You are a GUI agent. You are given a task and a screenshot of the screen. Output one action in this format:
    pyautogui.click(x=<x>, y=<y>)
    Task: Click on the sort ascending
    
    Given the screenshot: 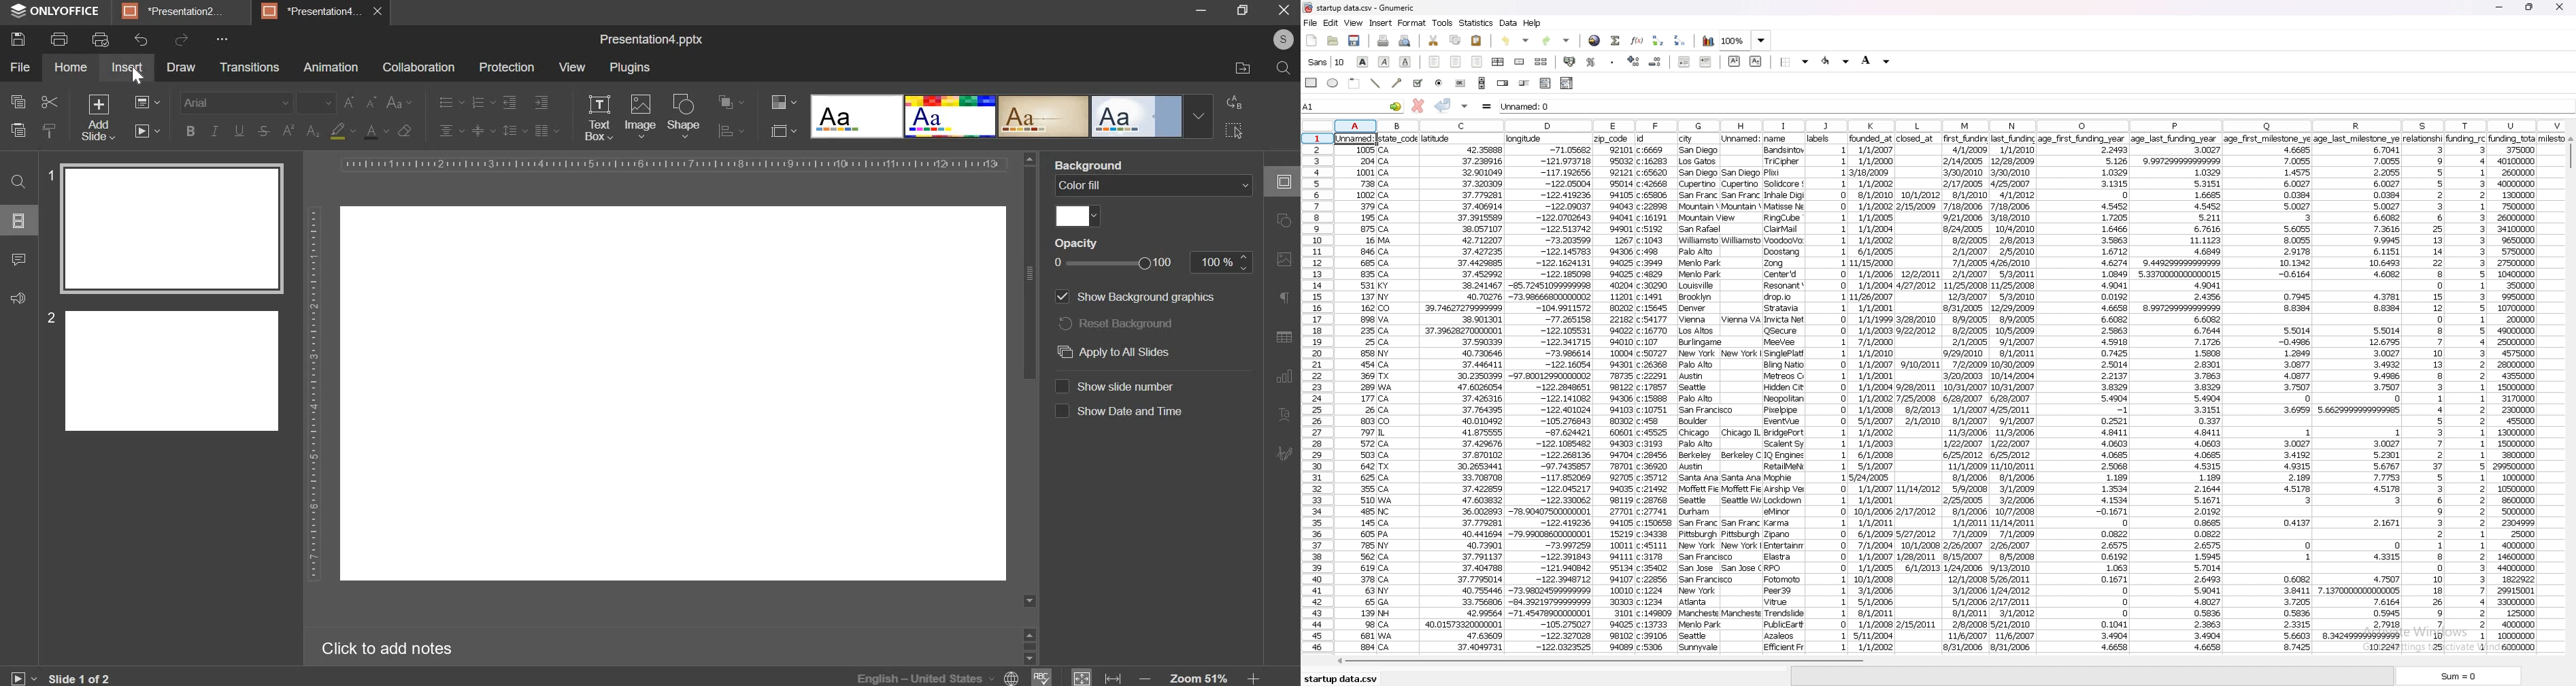 What is the action you would take?
    pyautogui.click(x=1659, y=41)
    